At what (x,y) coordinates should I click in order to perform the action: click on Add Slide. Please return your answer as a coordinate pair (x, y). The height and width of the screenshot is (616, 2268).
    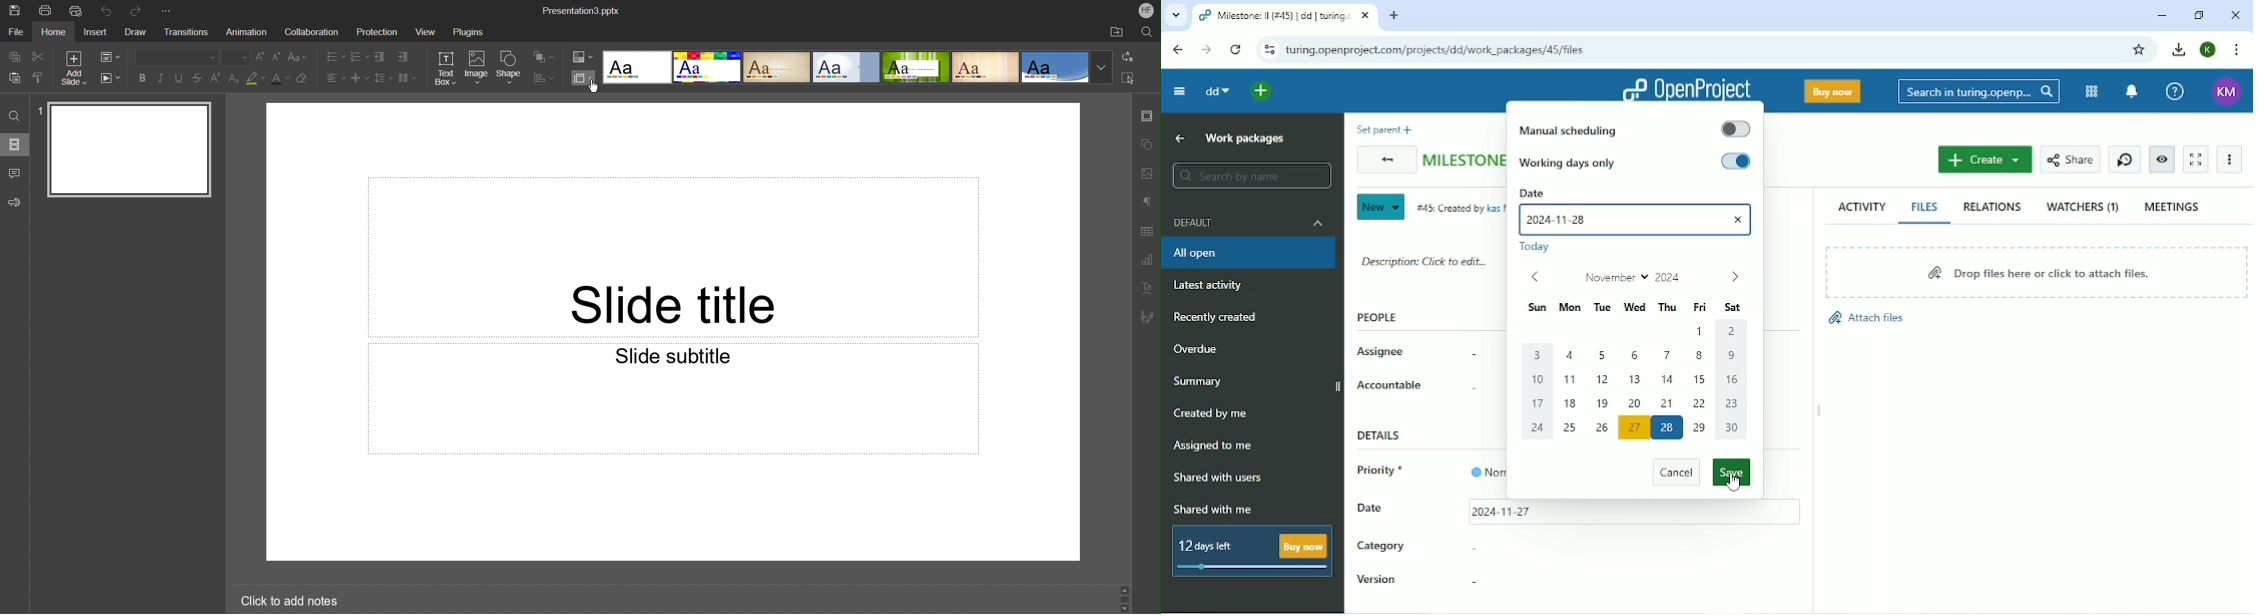
    Looking at the image, I should click on (72, 68).